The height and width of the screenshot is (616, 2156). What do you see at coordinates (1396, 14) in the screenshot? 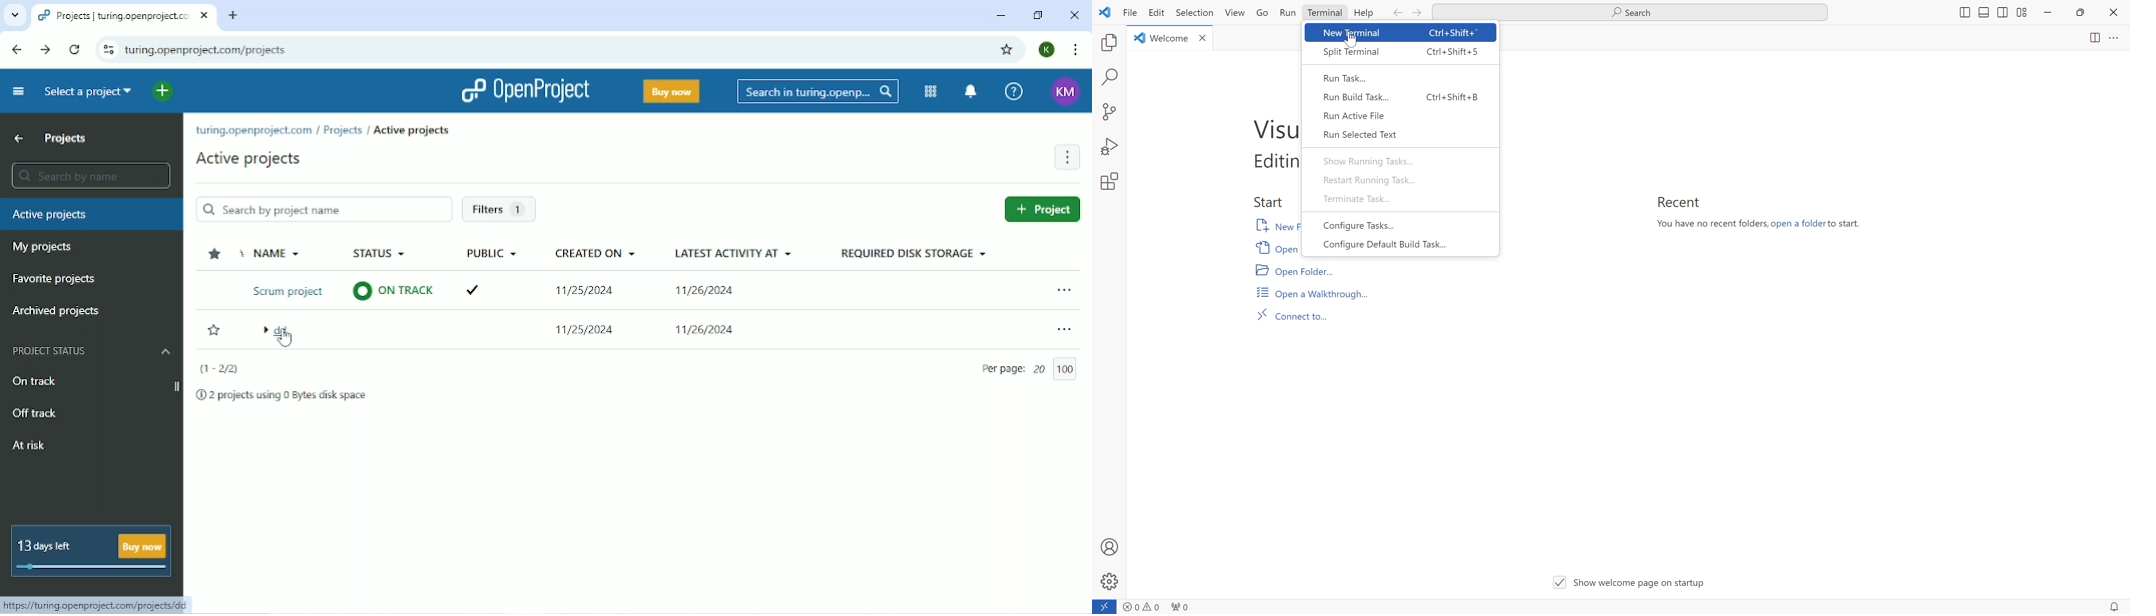
I see `back` at bounding box center [1396, 14].